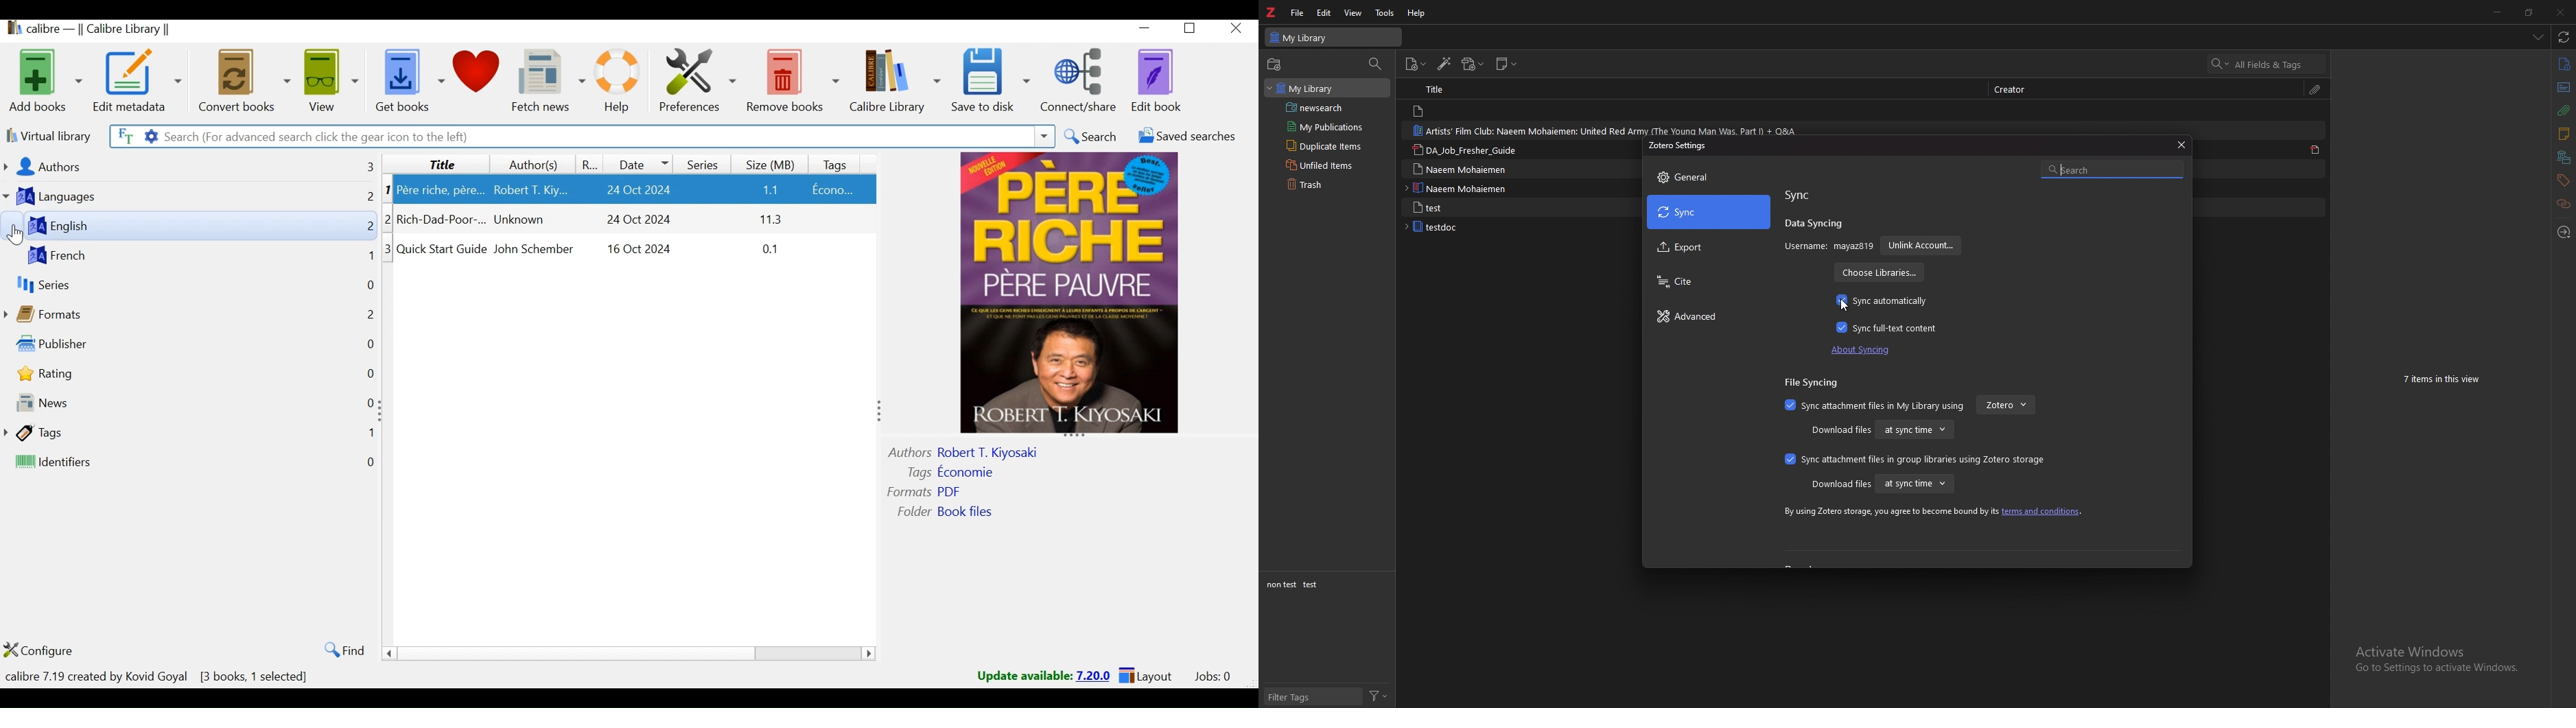 The height and width of the screenshot is (728, 2576). I want to click on Title, so click(435, 163).